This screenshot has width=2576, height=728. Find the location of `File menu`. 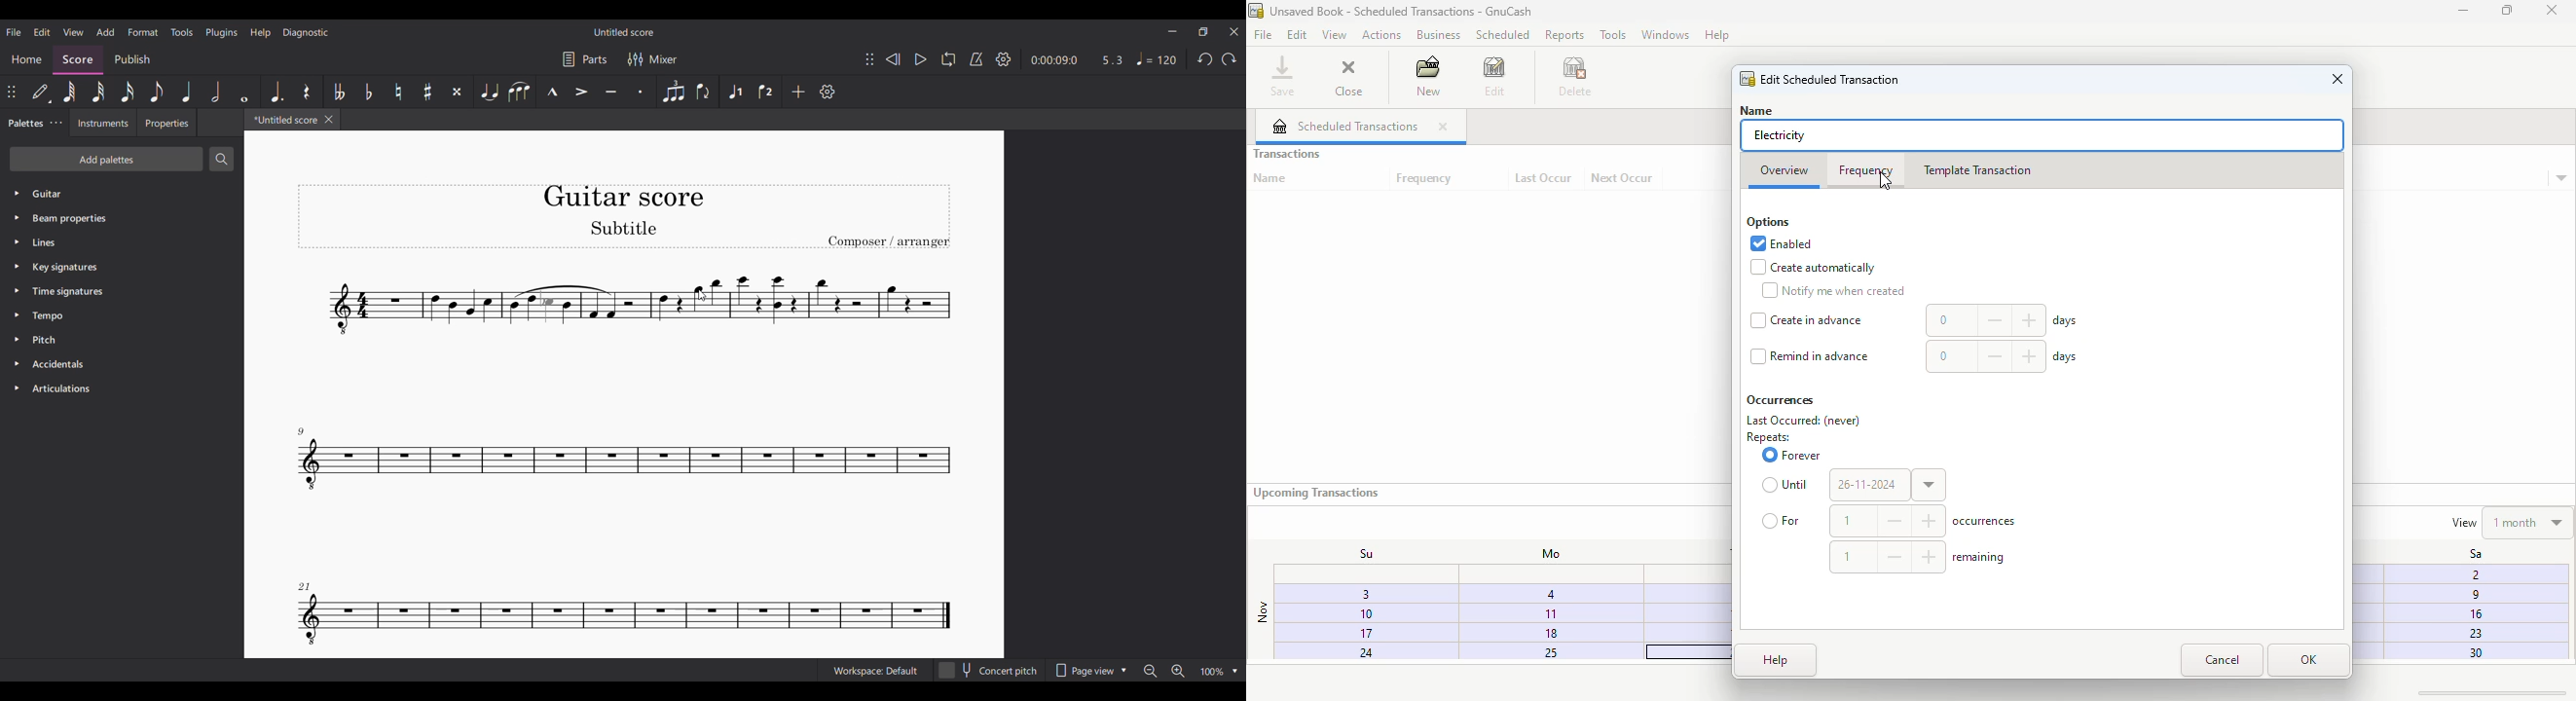

File menu is located at coordinates (14, 32).